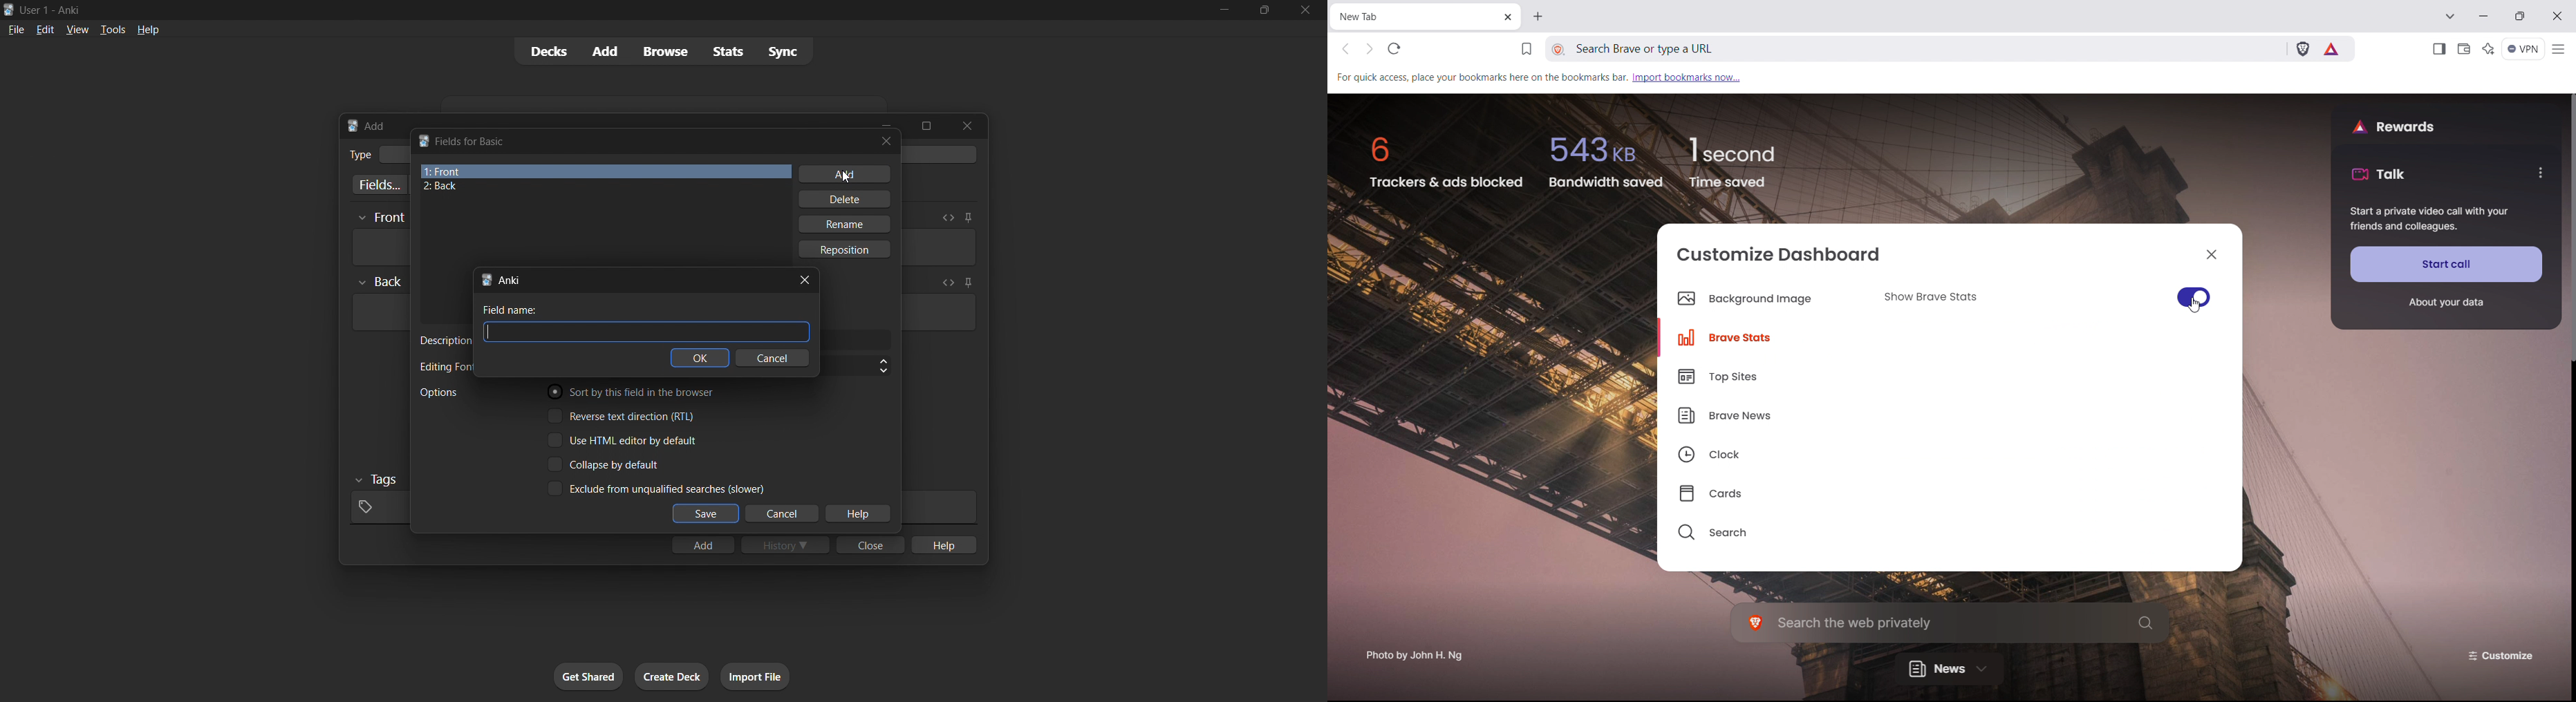  I want to click on card back input, so click(379, 312).